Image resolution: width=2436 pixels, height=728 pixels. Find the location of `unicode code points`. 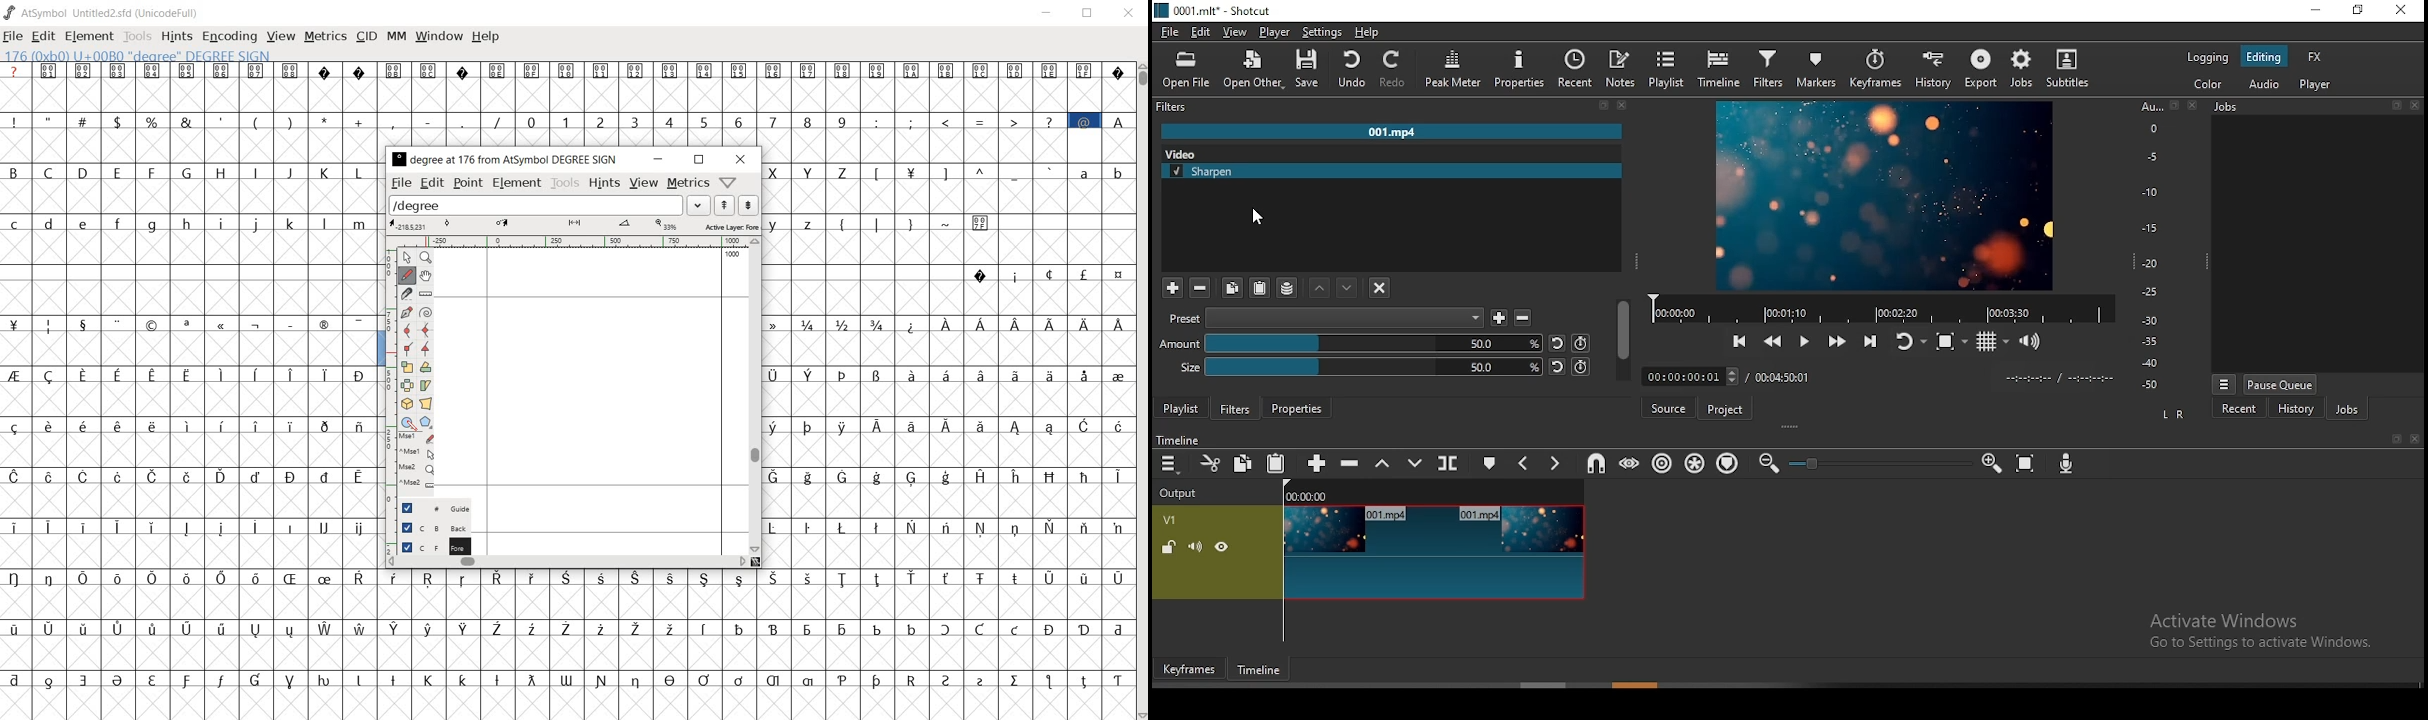

unicode code points is located at coordinates (169, 70).